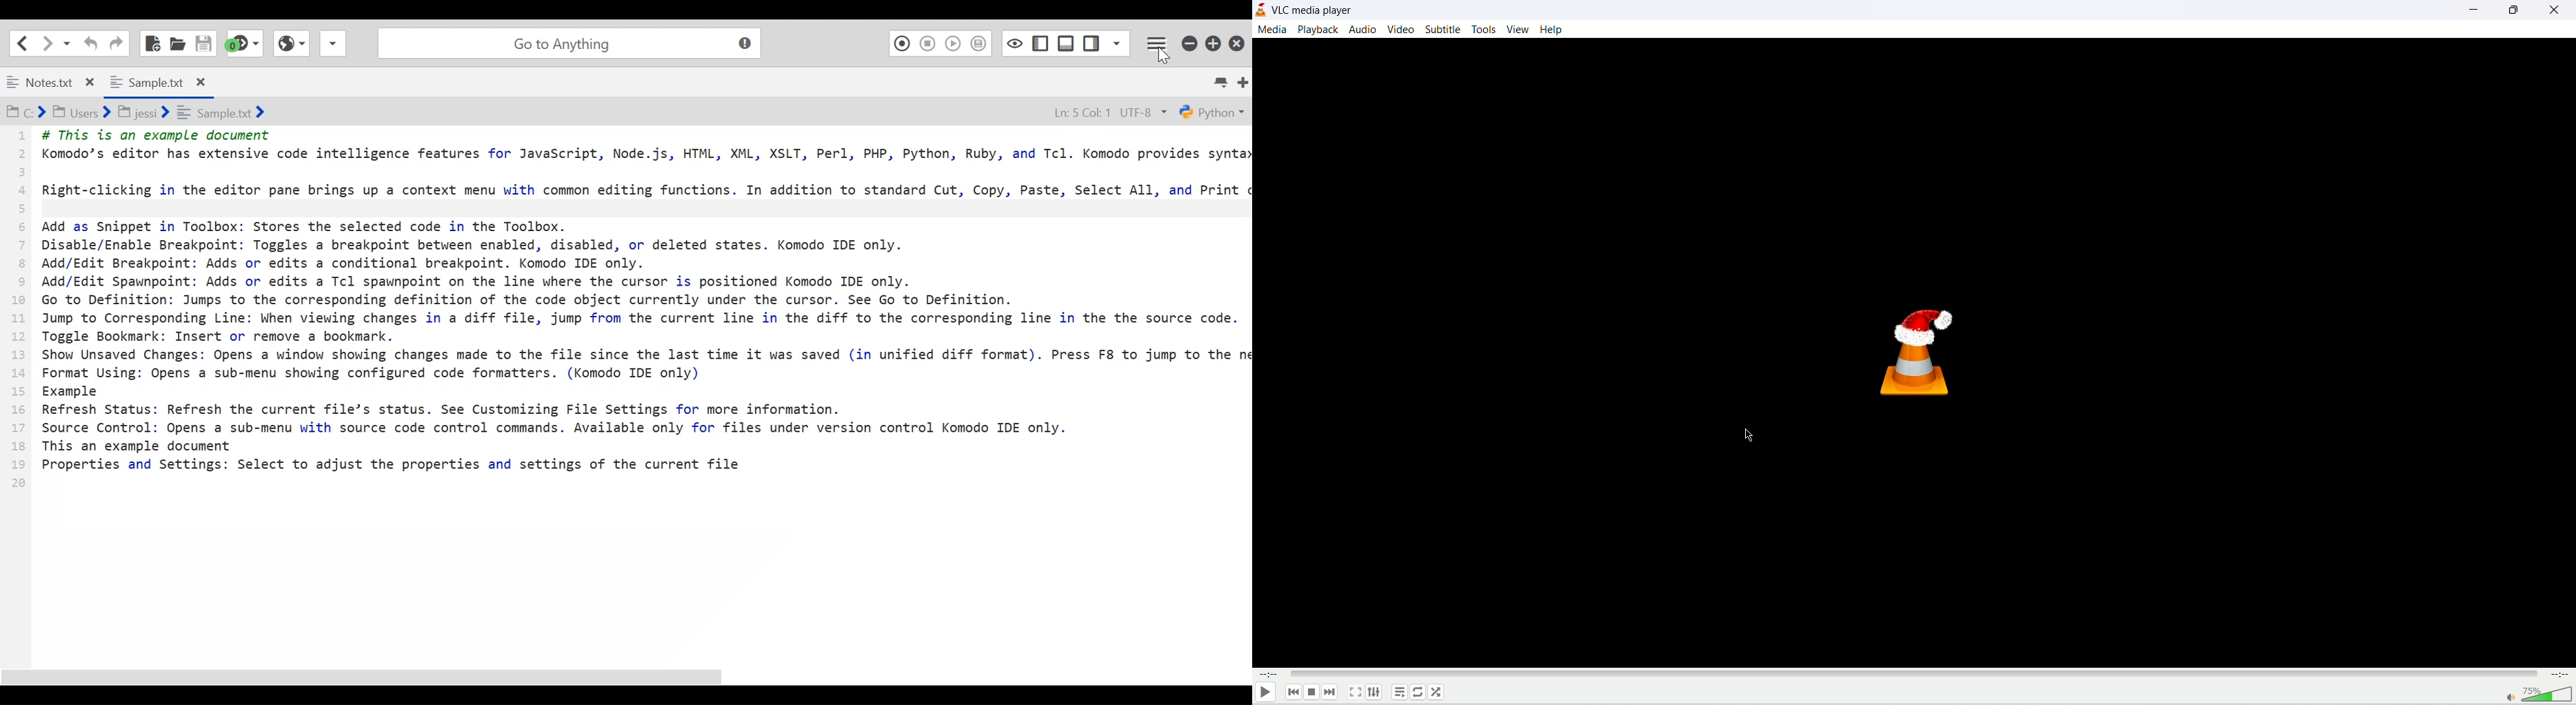 This screenshot has width=2576, height=728. Describe the element at coordinates (626, 674) in the screenshot. I see `Scroll bar` at that location.